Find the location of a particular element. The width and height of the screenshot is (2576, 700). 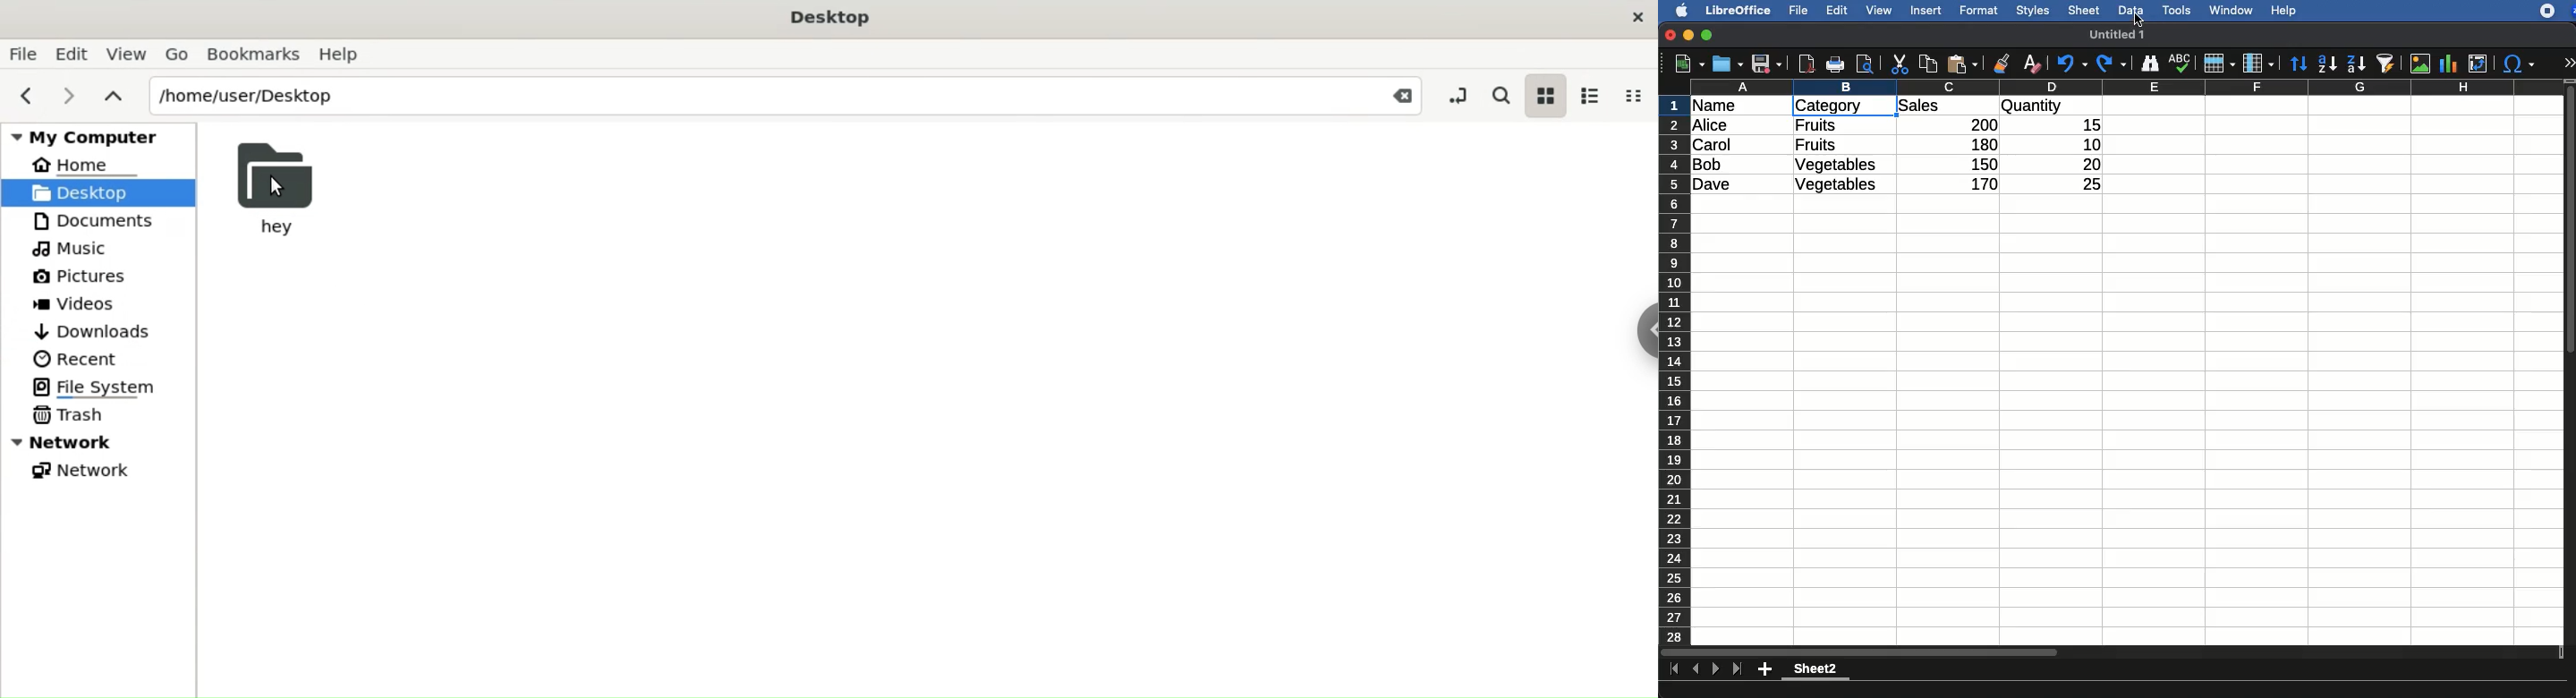

print preview is located at coordinates (1865, 65).